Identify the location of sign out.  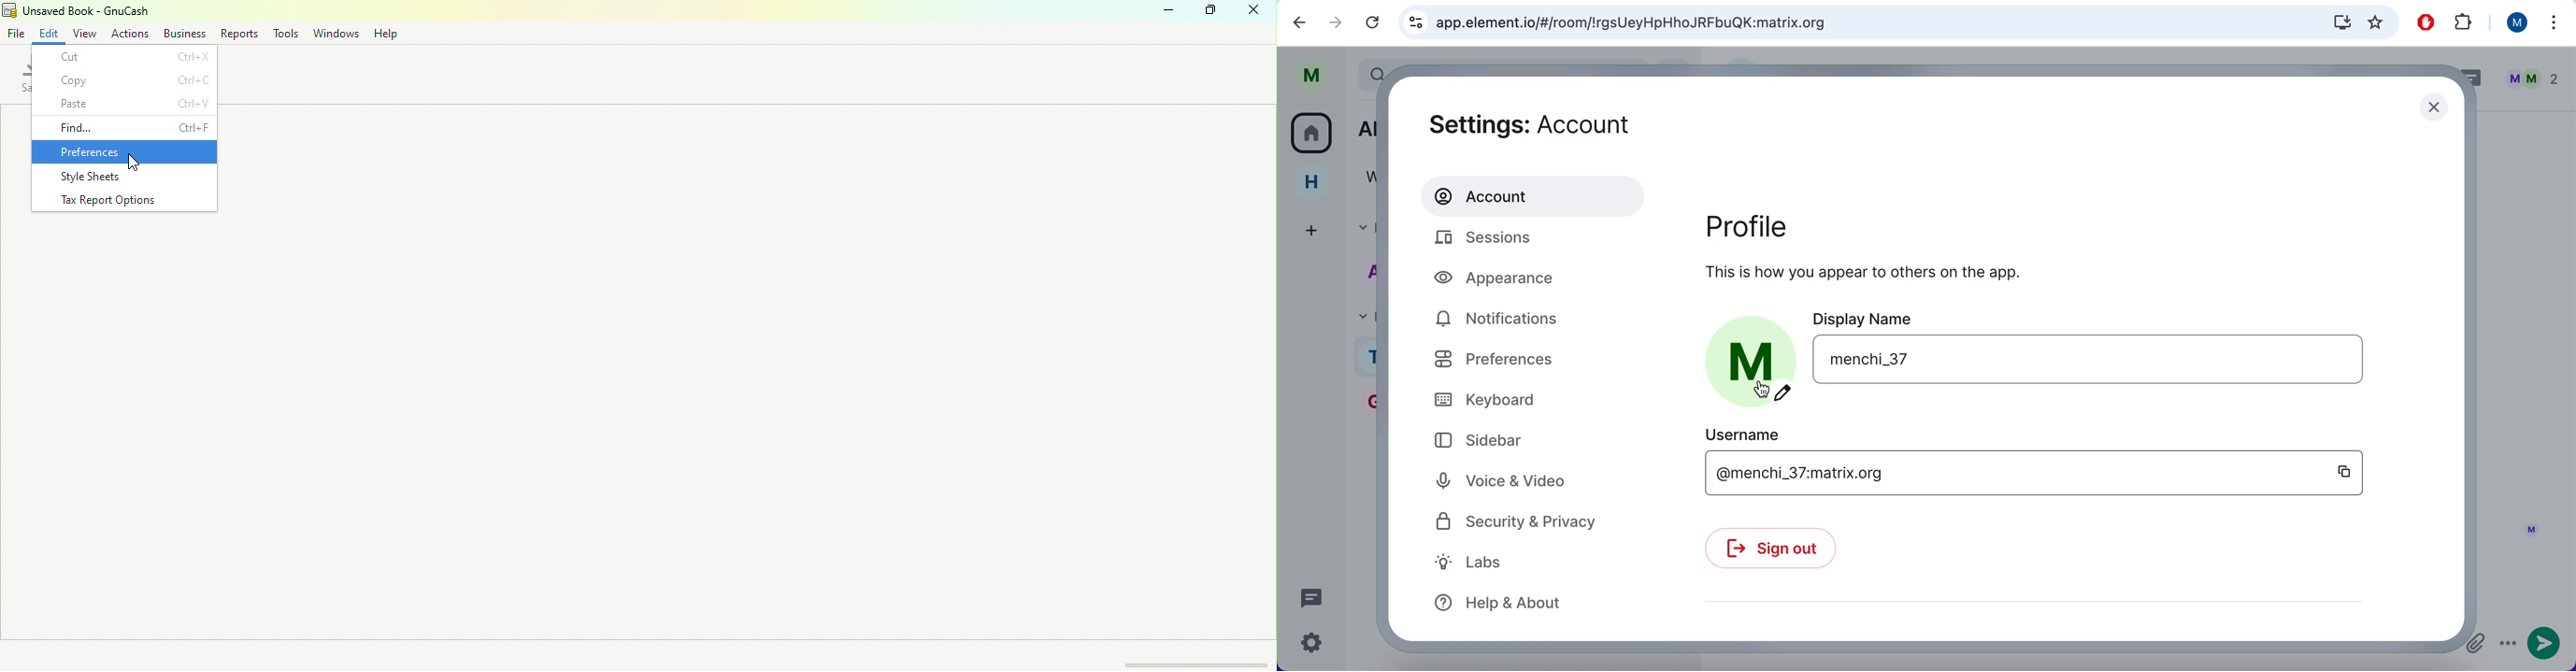
(1783, 554).